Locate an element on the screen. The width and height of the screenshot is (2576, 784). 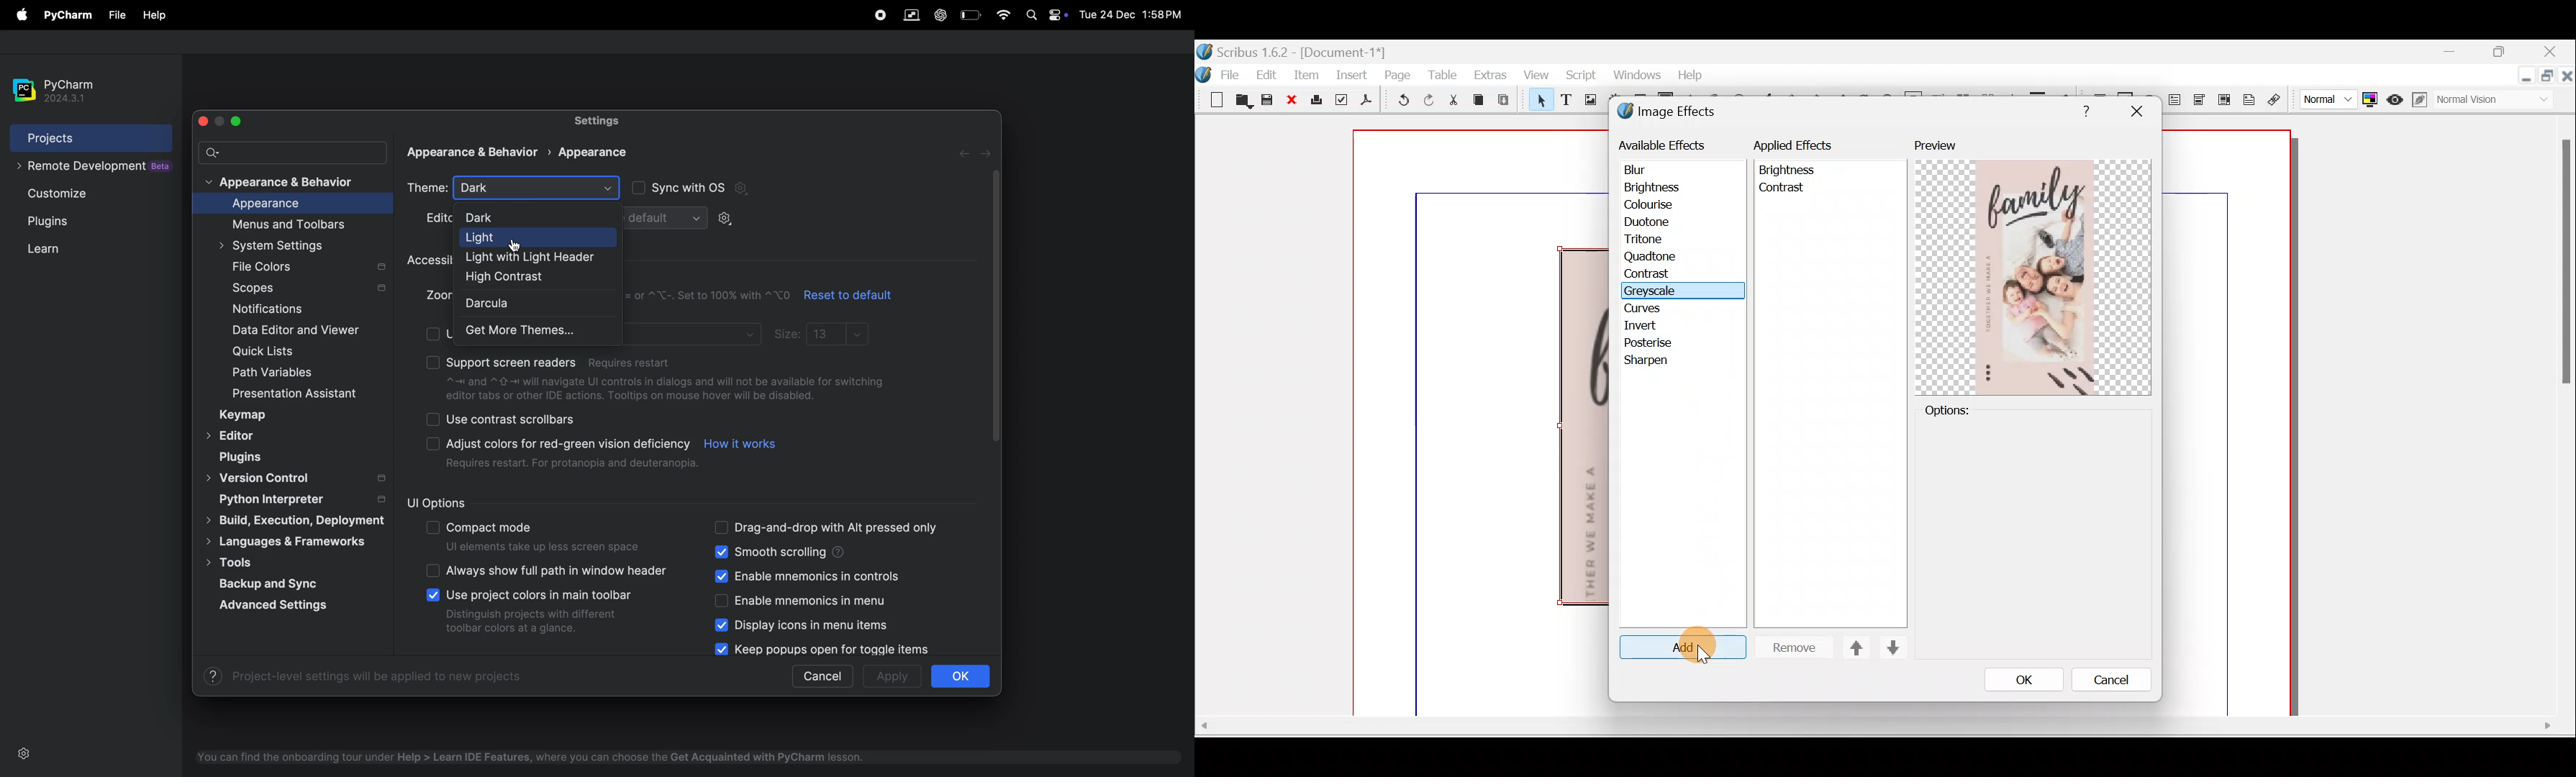
Minimise is located at coordinates (2444, 53).